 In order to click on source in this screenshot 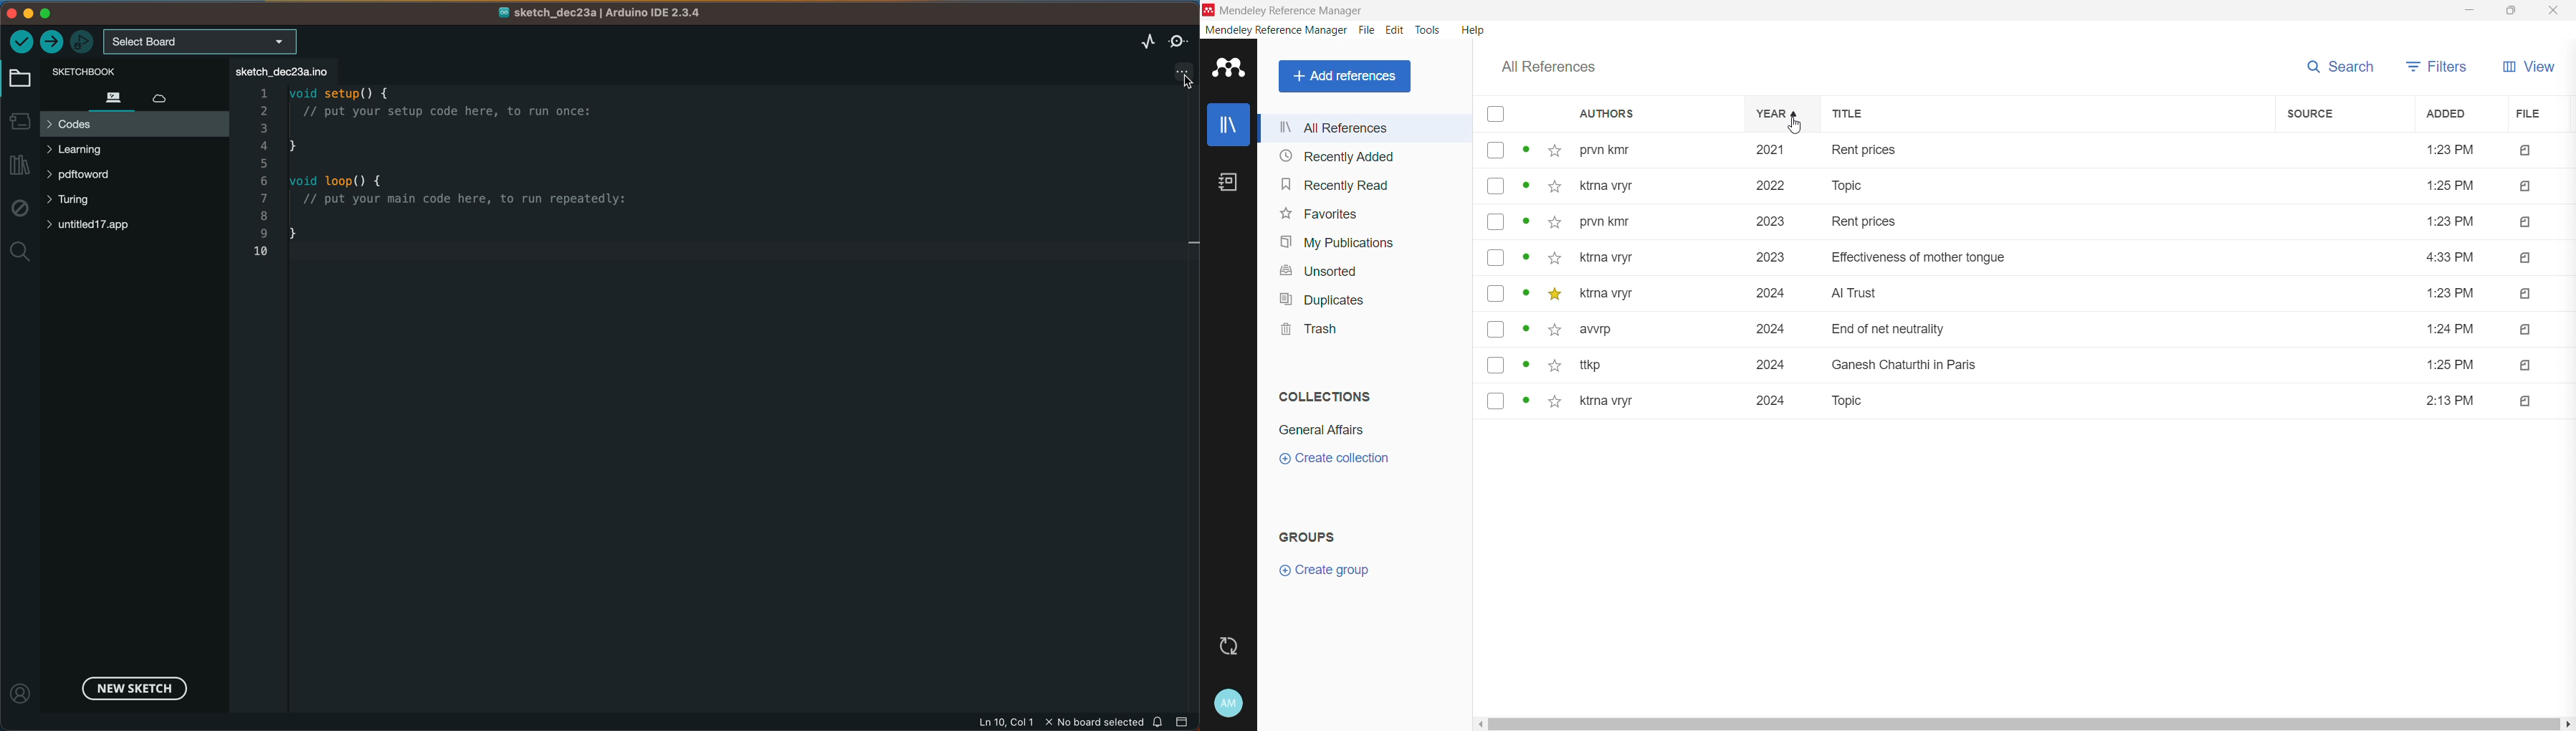, I will do `click(2312, 114)`.